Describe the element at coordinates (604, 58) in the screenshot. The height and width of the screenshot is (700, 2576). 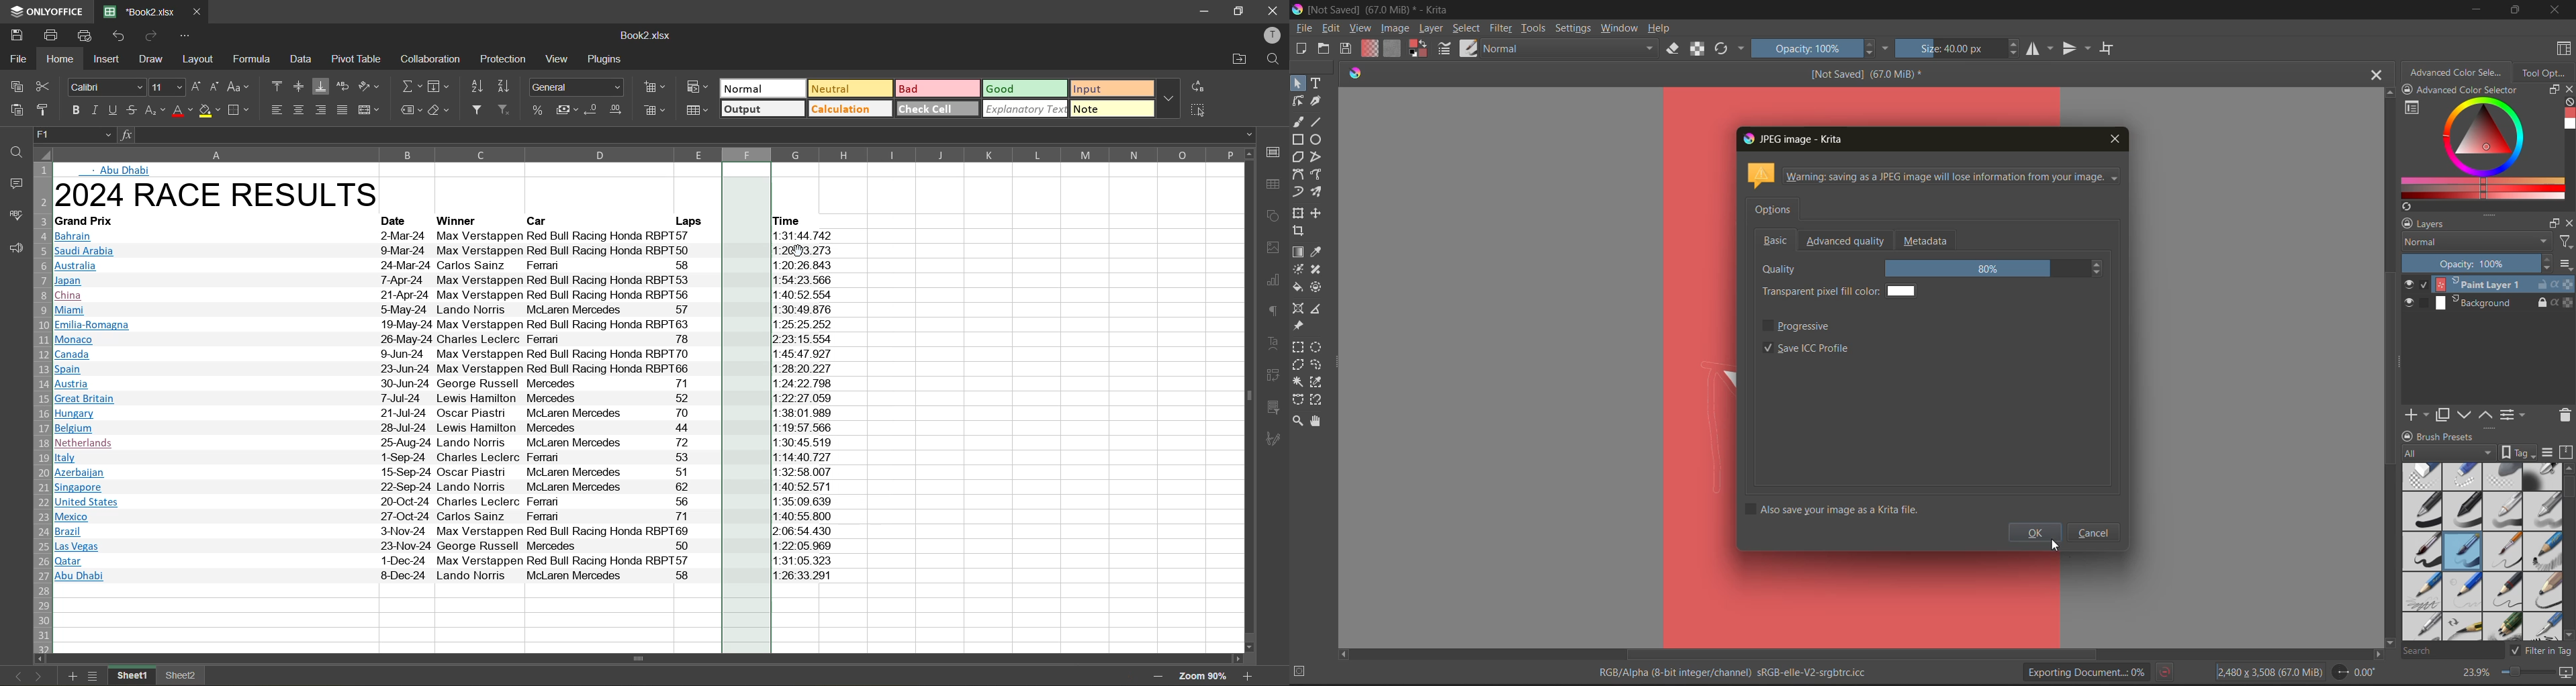
I see `plugins` at that location.